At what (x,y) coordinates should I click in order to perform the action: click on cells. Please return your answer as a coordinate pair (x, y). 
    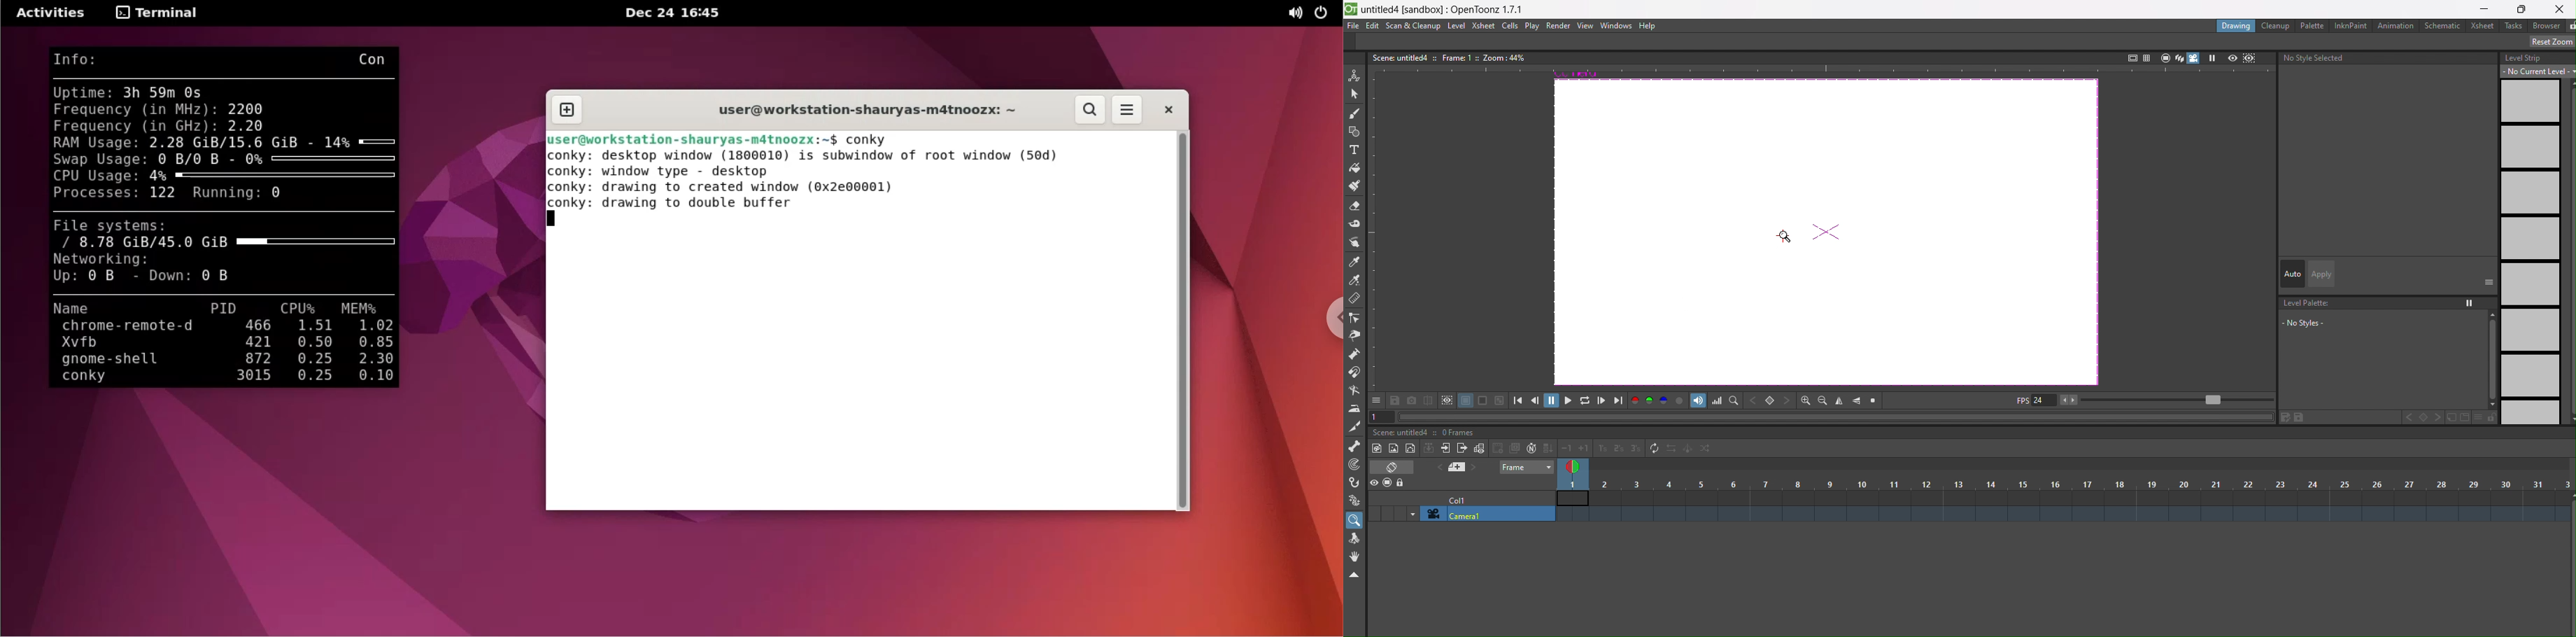
    Looking at the image, I should click on (1512, 26).